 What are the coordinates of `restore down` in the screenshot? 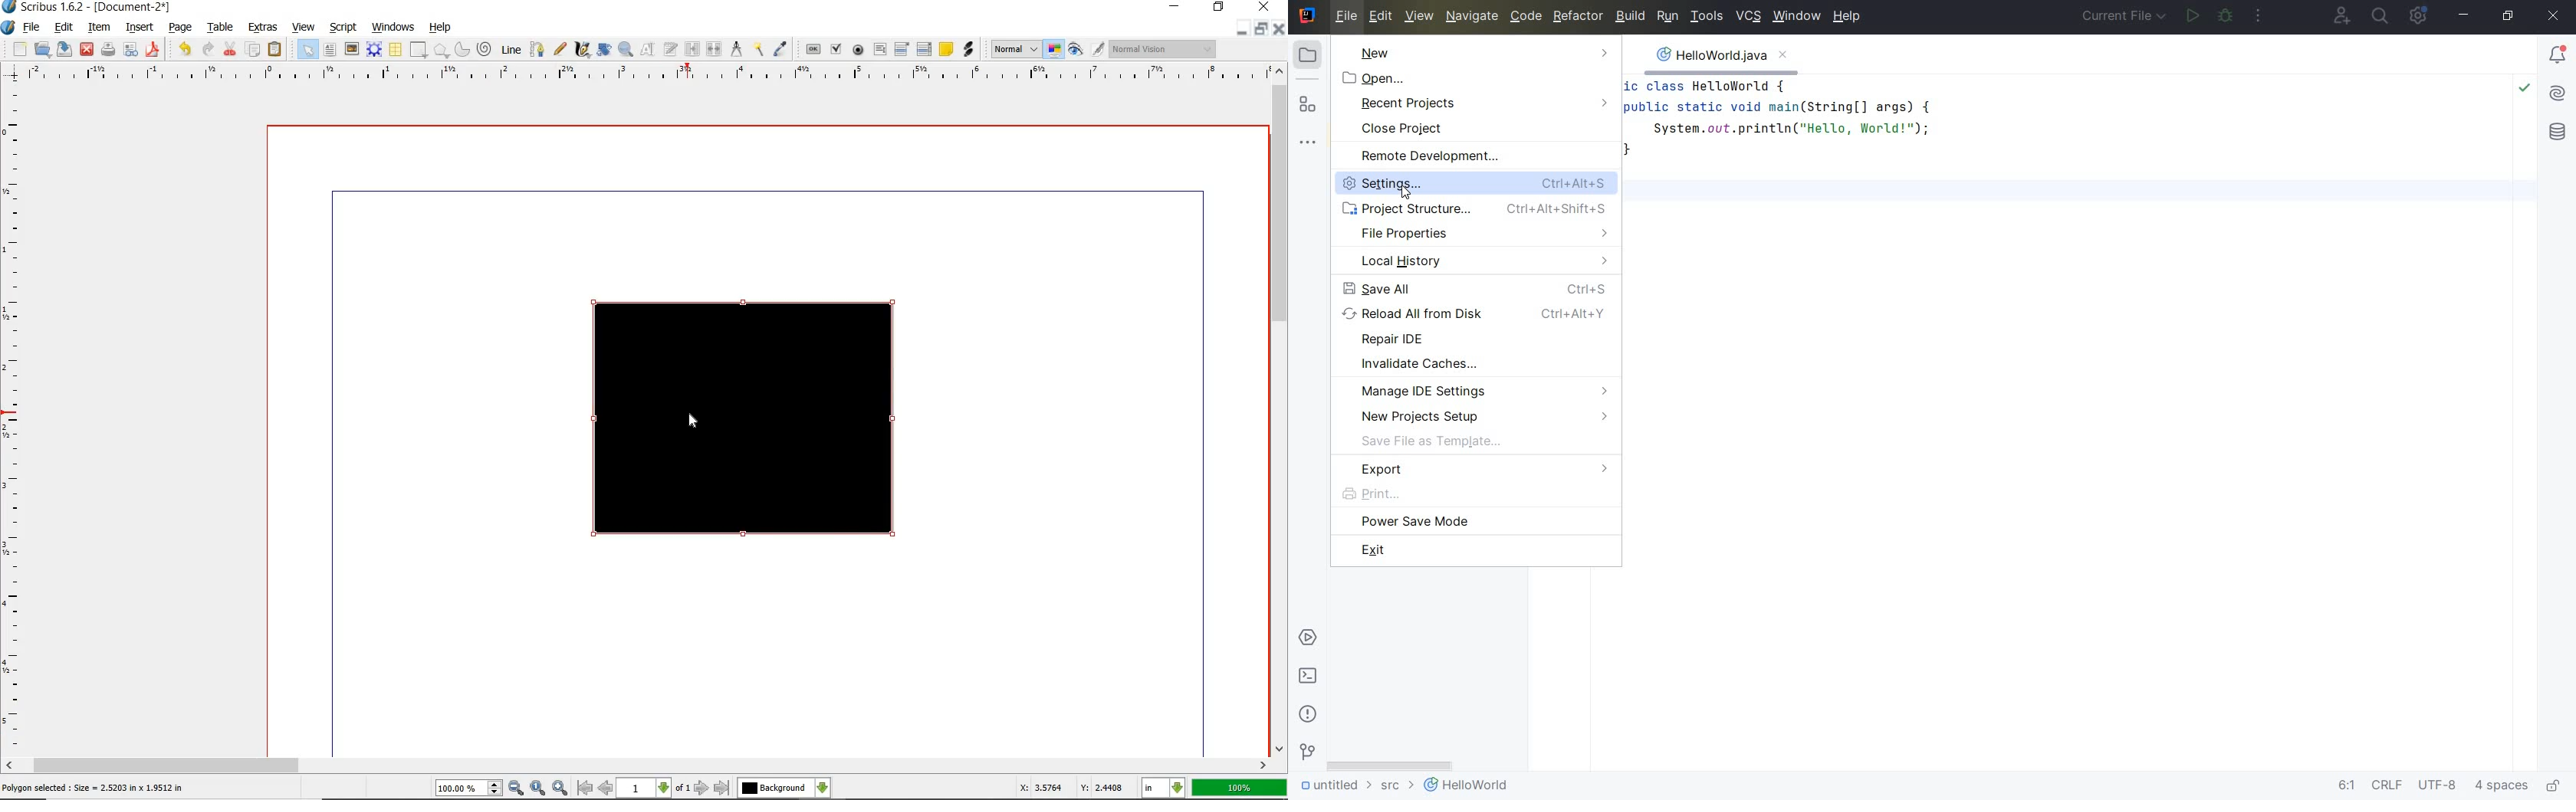 It's located at (2510, 17).